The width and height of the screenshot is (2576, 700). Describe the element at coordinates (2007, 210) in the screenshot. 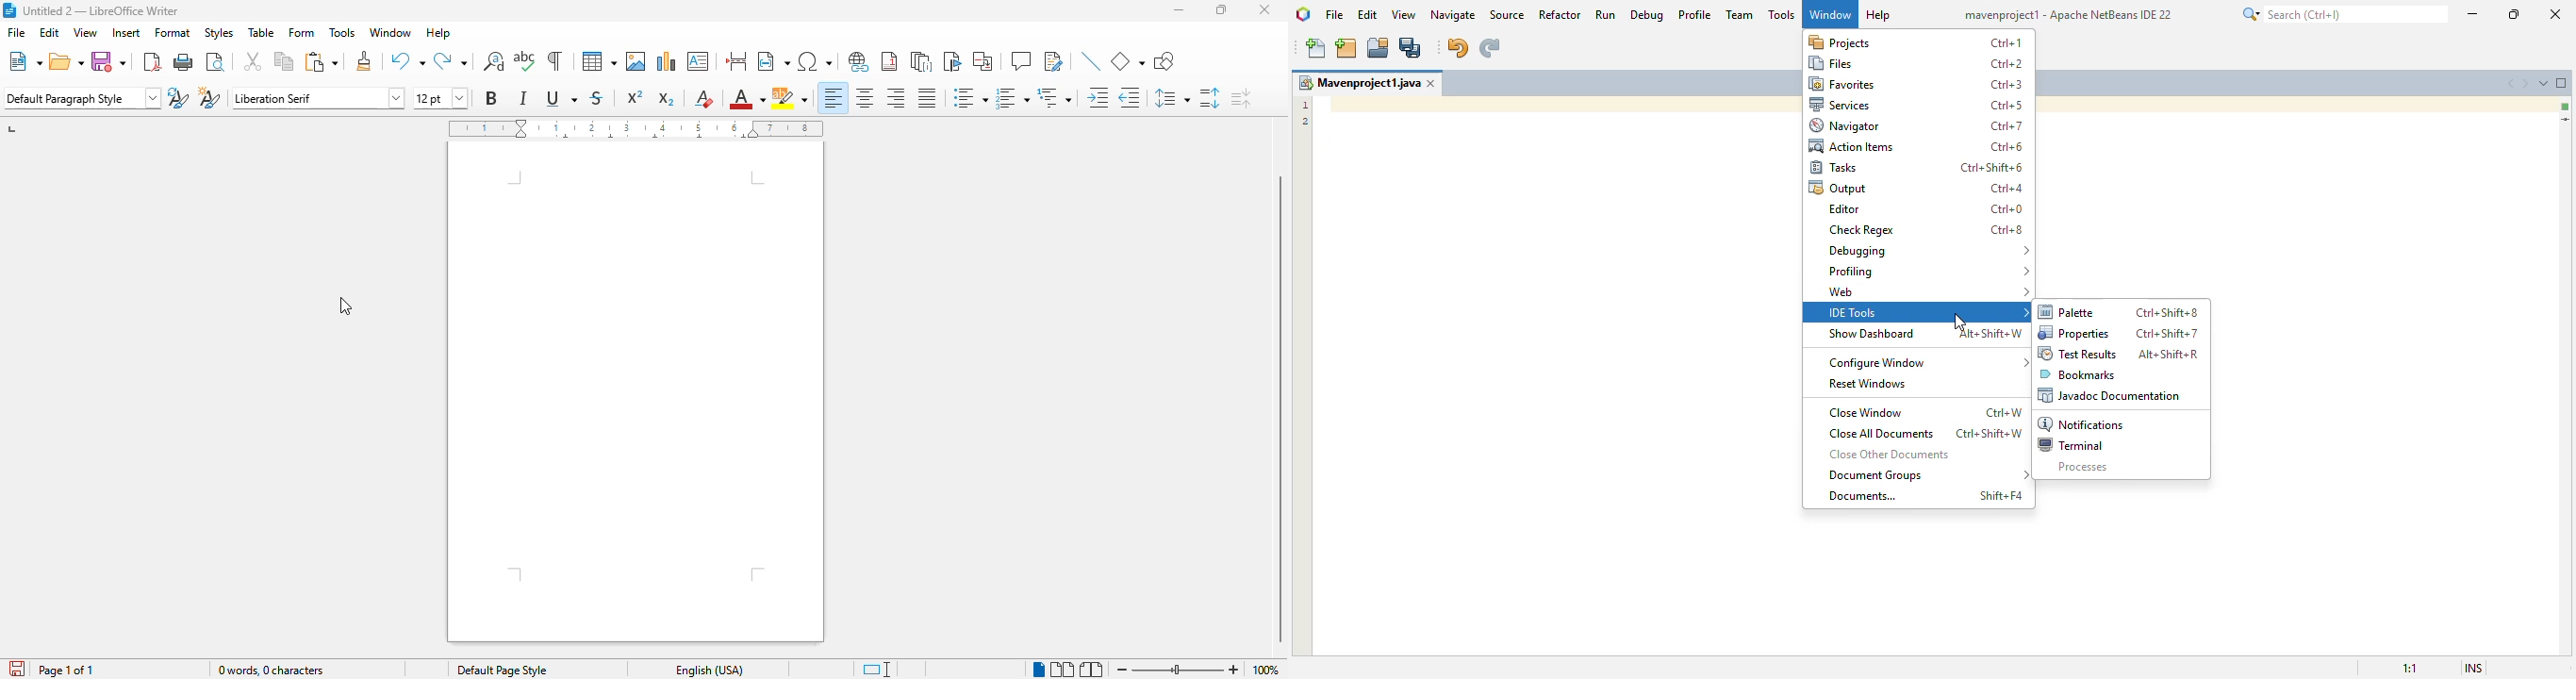

I see `shortcut for editor` at that location.